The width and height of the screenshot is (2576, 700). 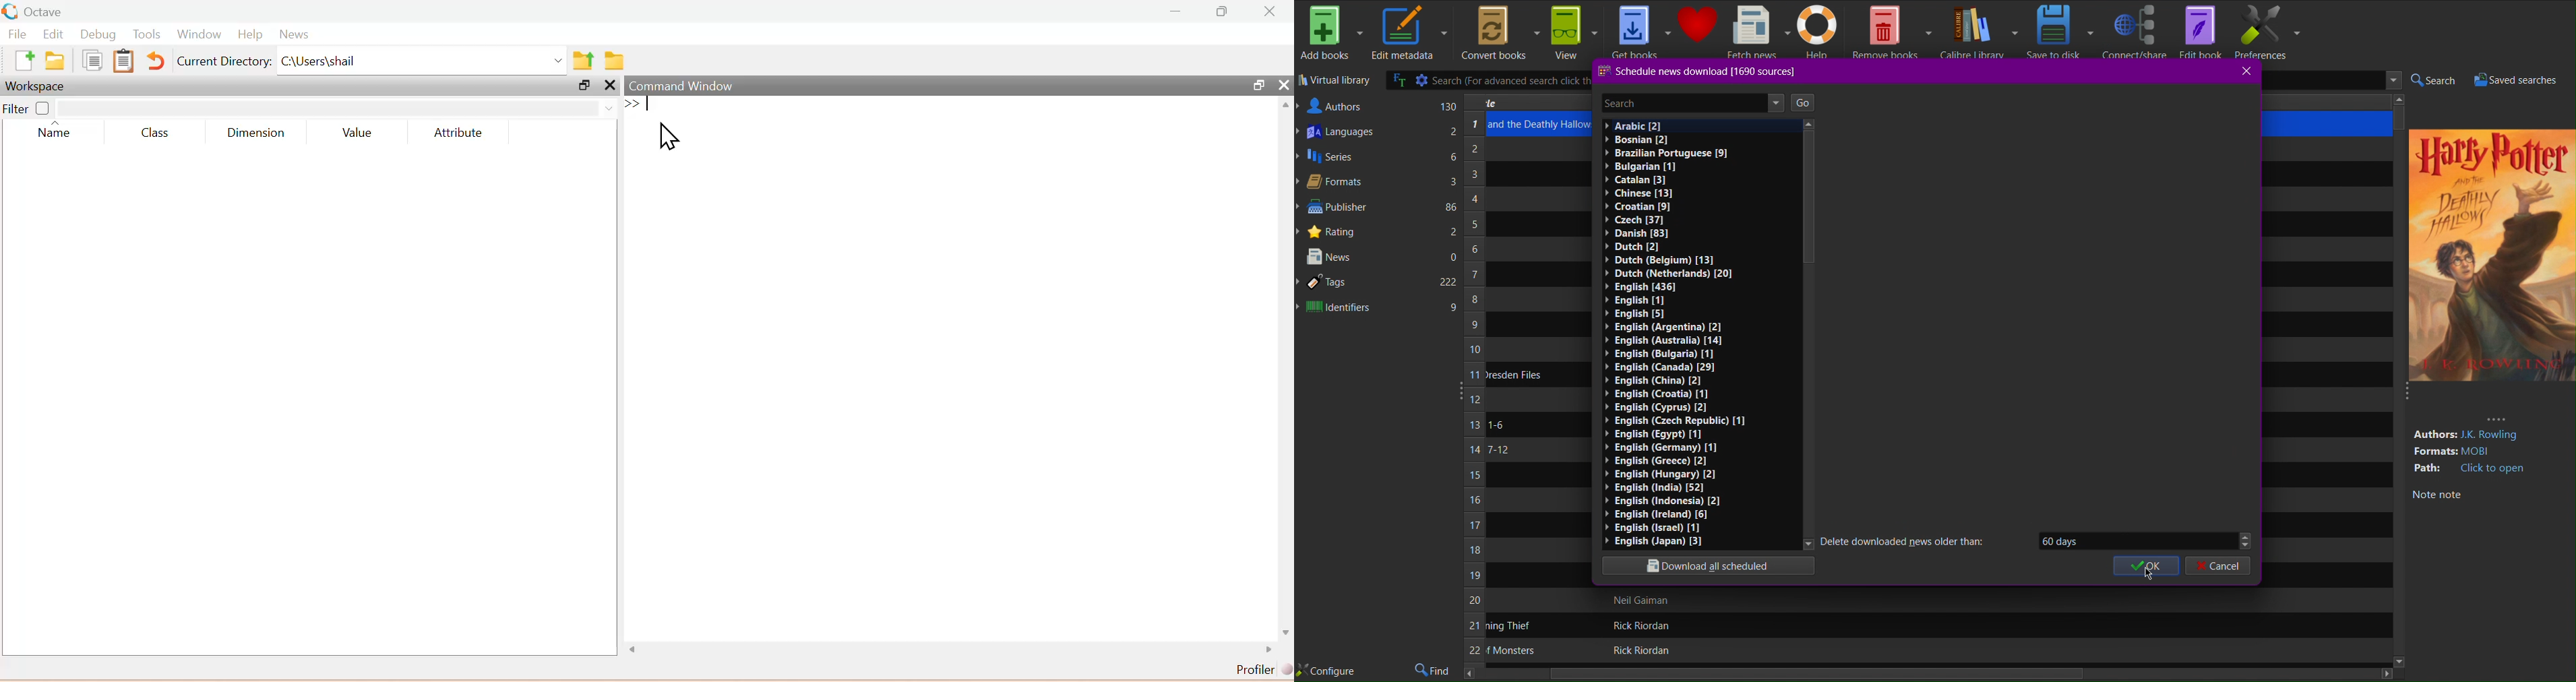 I want to click on English (Greece) [2], so click(x=1654, y=460).